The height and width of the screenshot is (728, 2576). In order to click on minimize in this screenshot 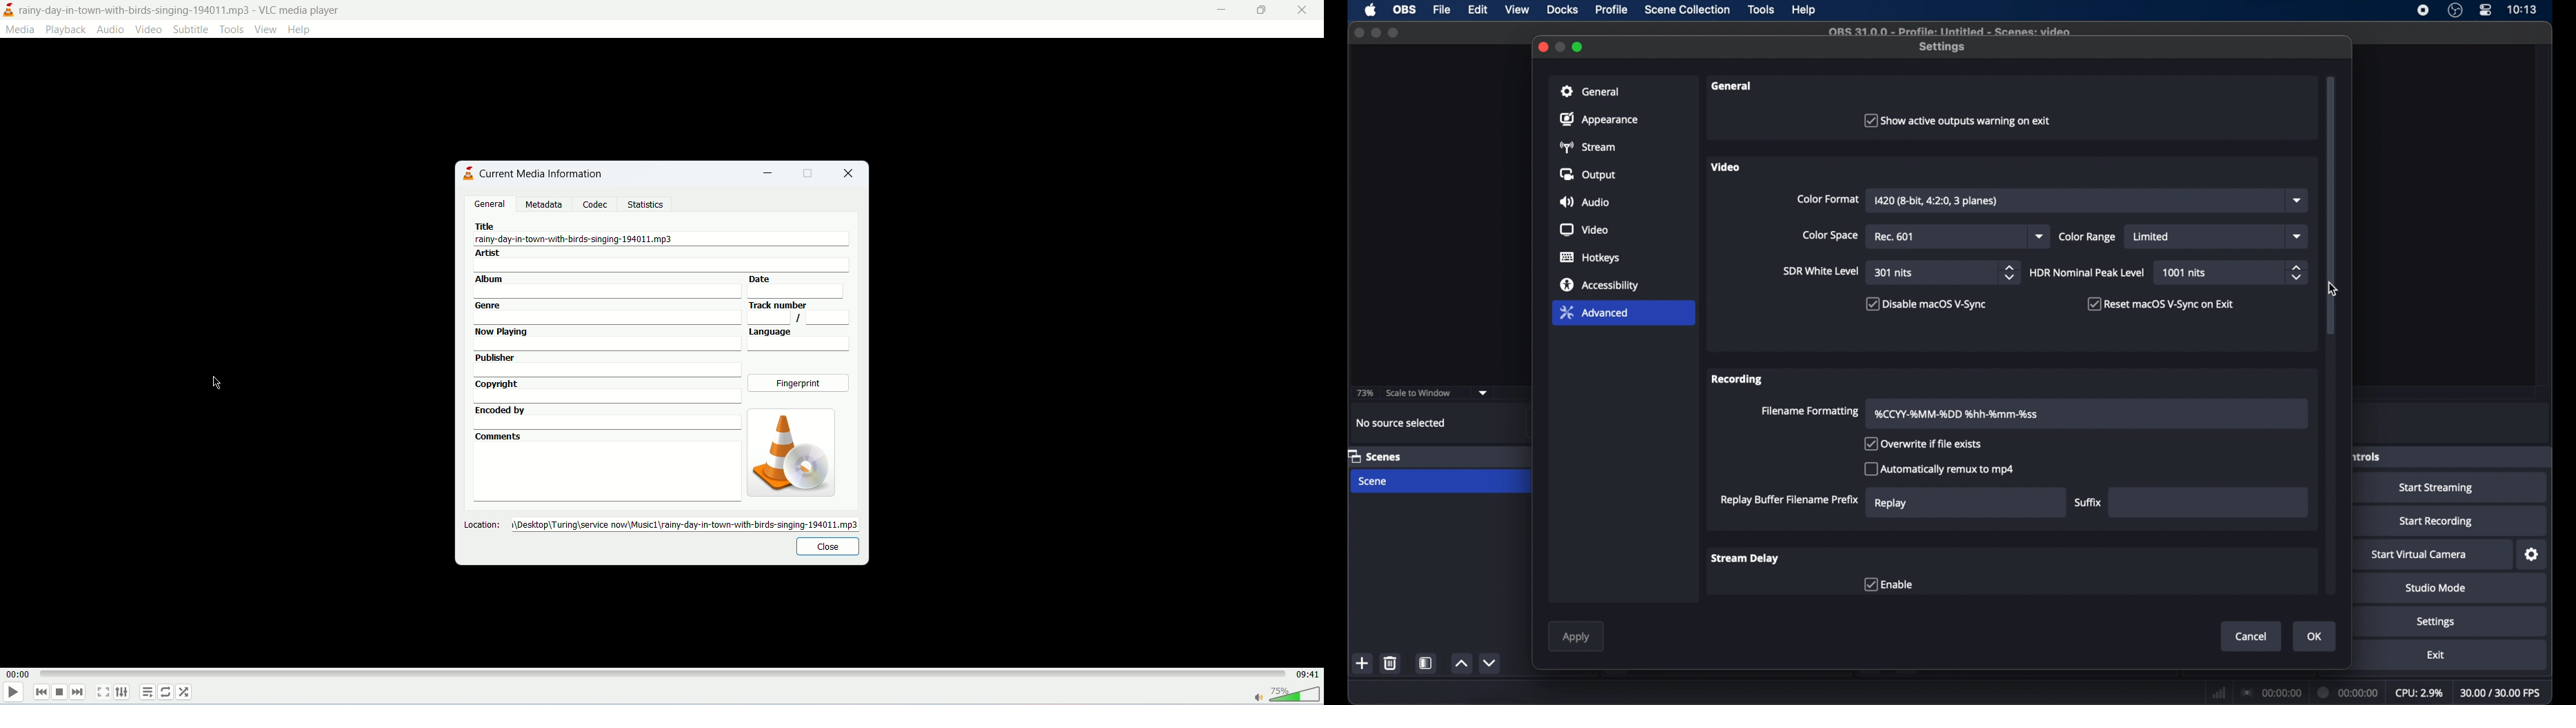, I will do `click(1375, 33)`.